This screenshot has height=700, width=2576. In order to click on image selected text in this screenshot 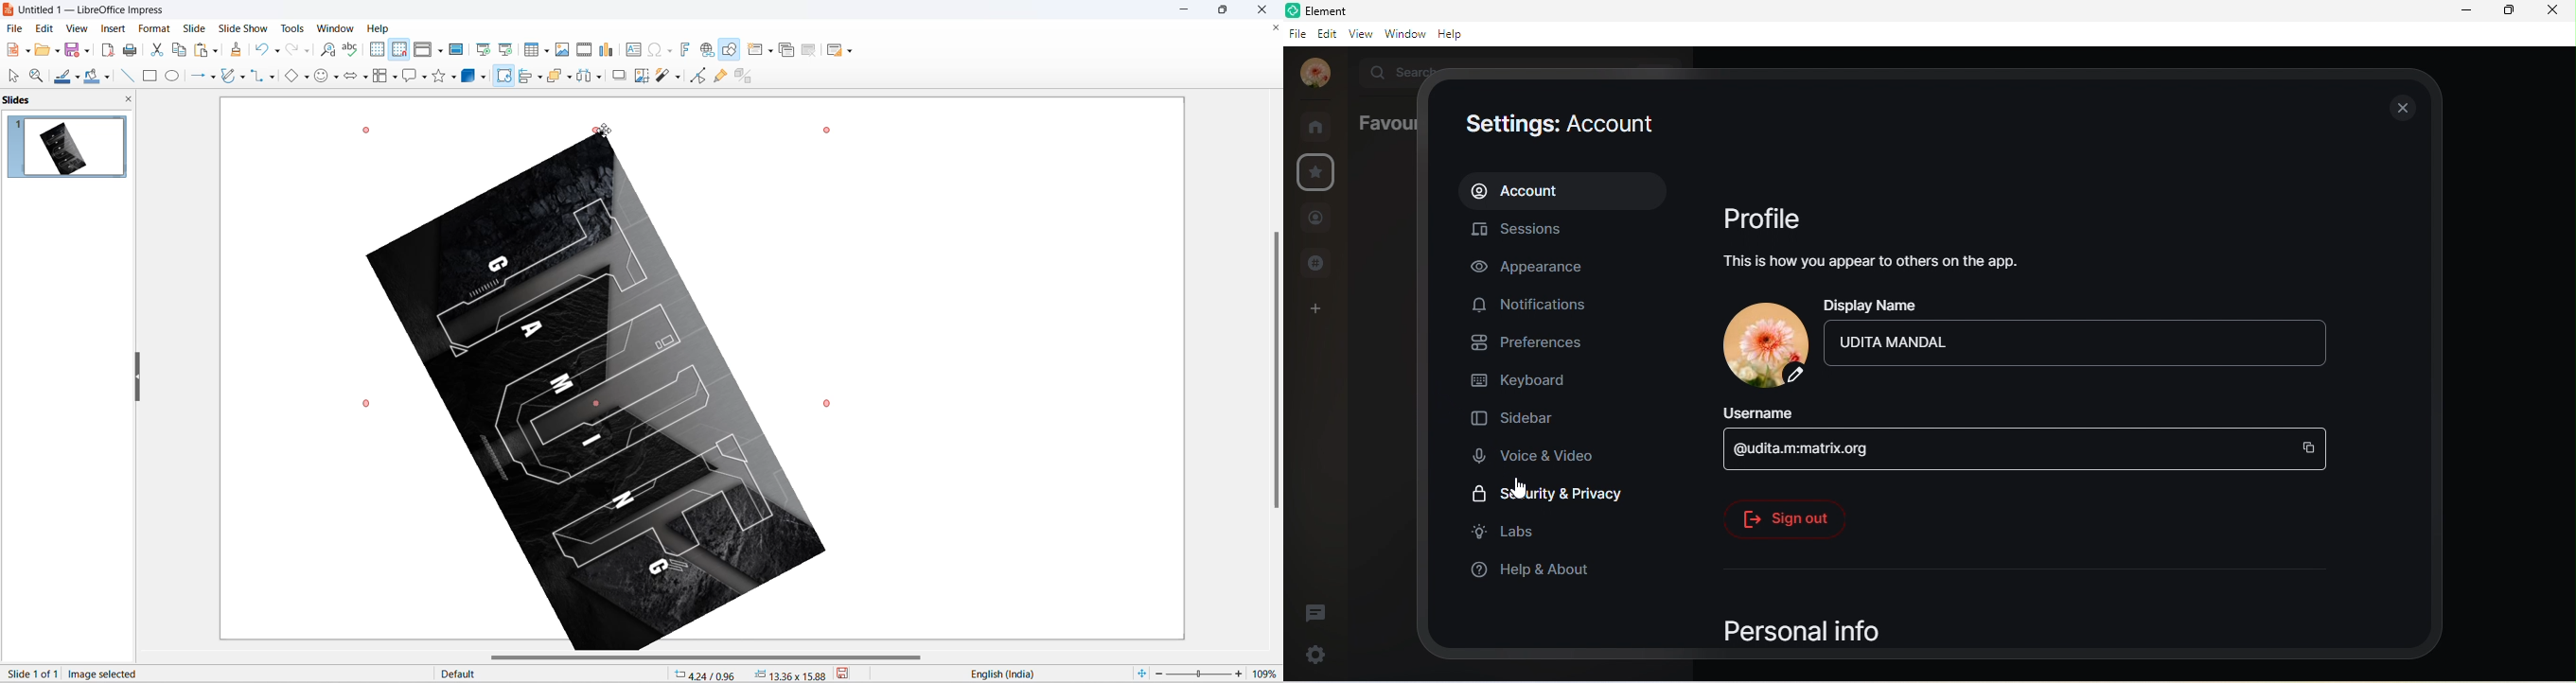, I will do `click(105, 673)`.